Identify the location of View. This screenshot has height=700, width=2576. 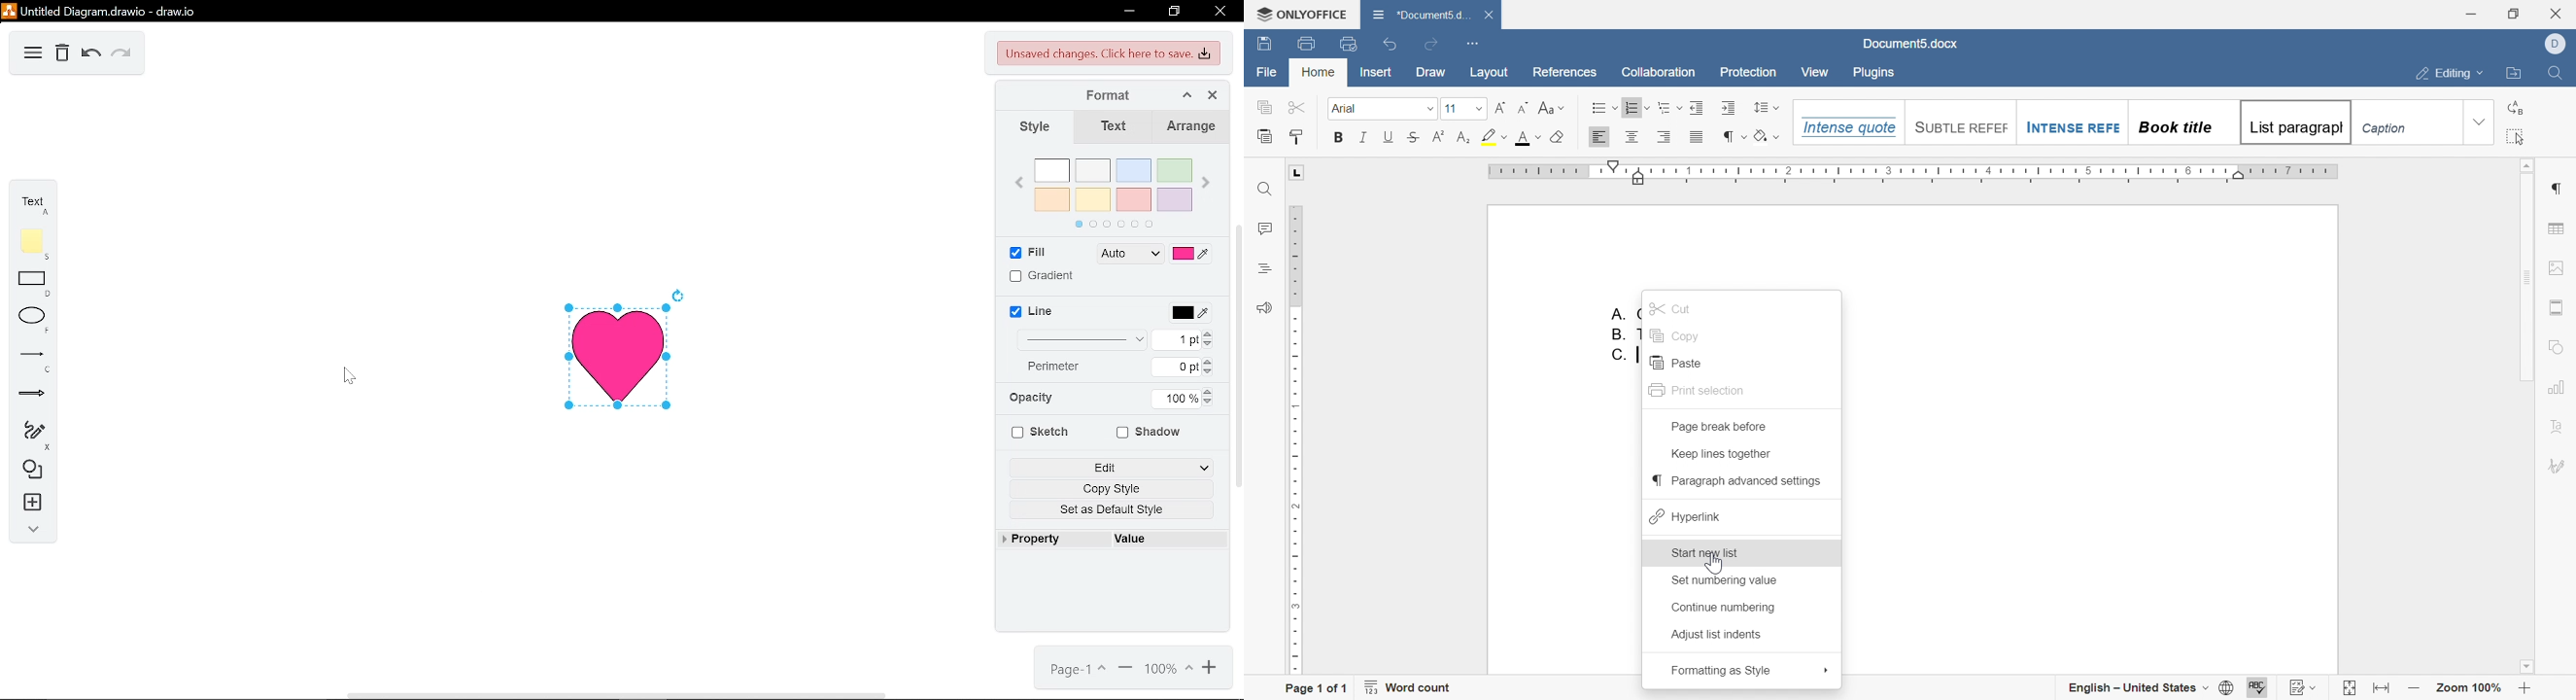
(1816, 72).